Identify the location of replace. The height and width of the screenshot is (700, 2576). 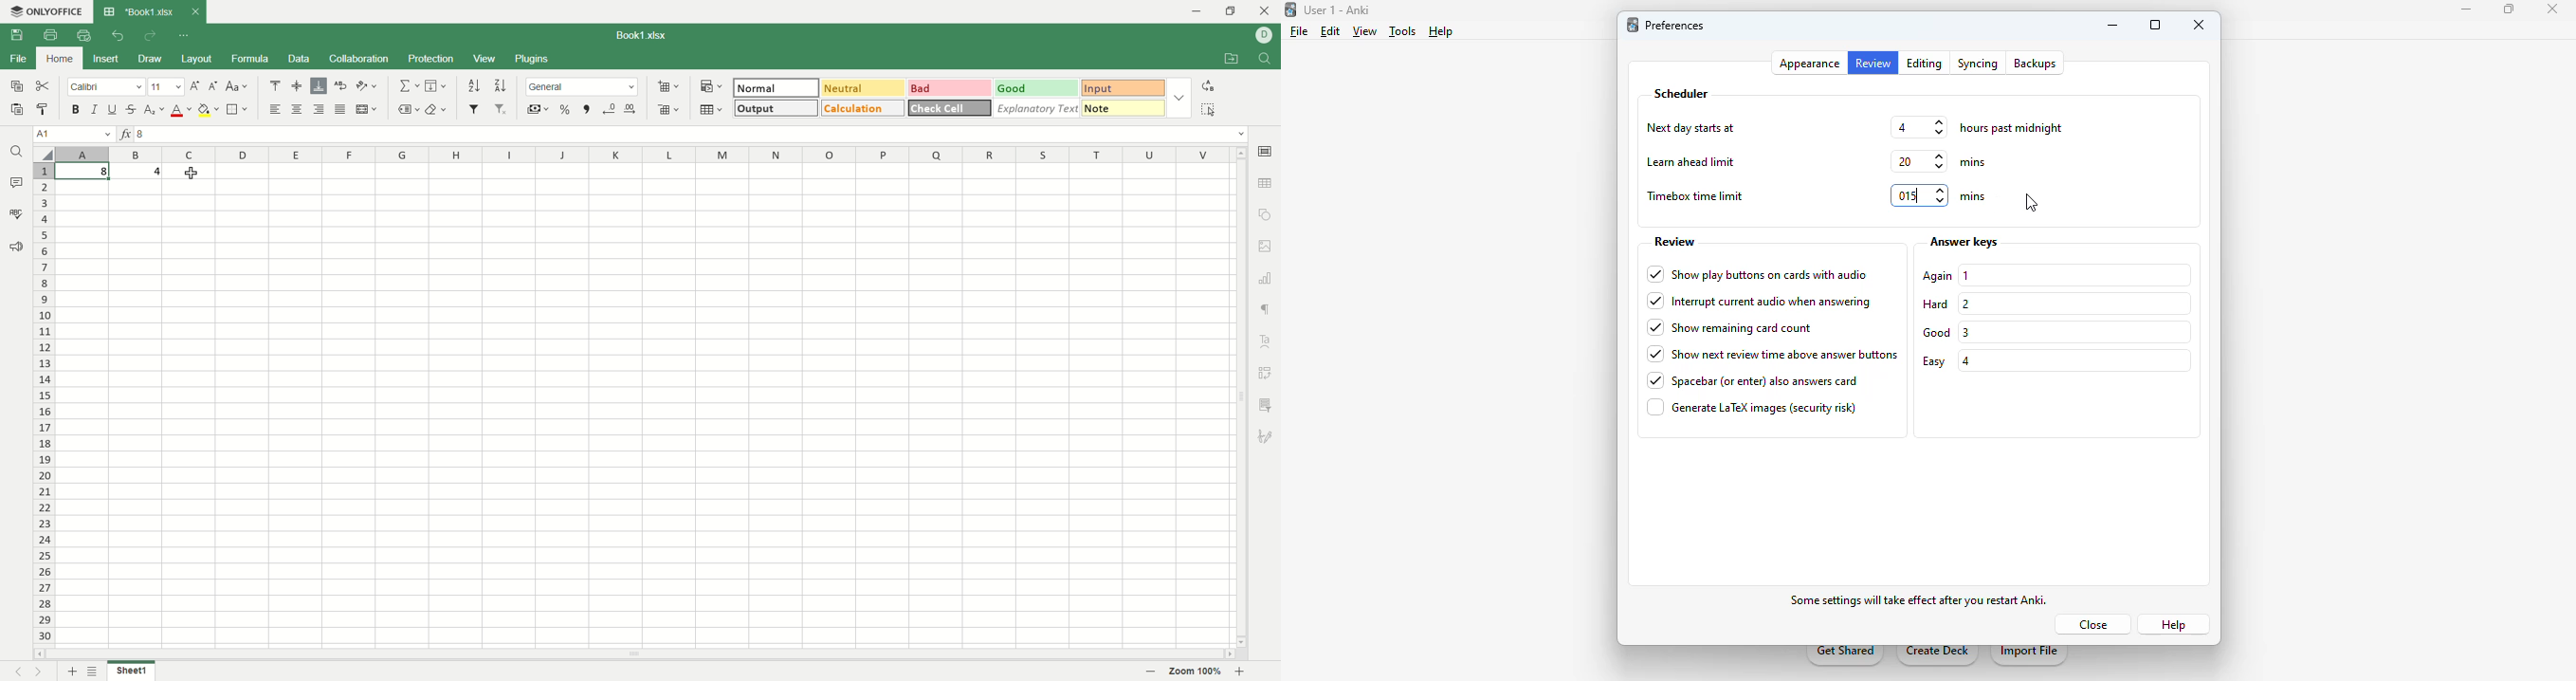
(1211, 88).